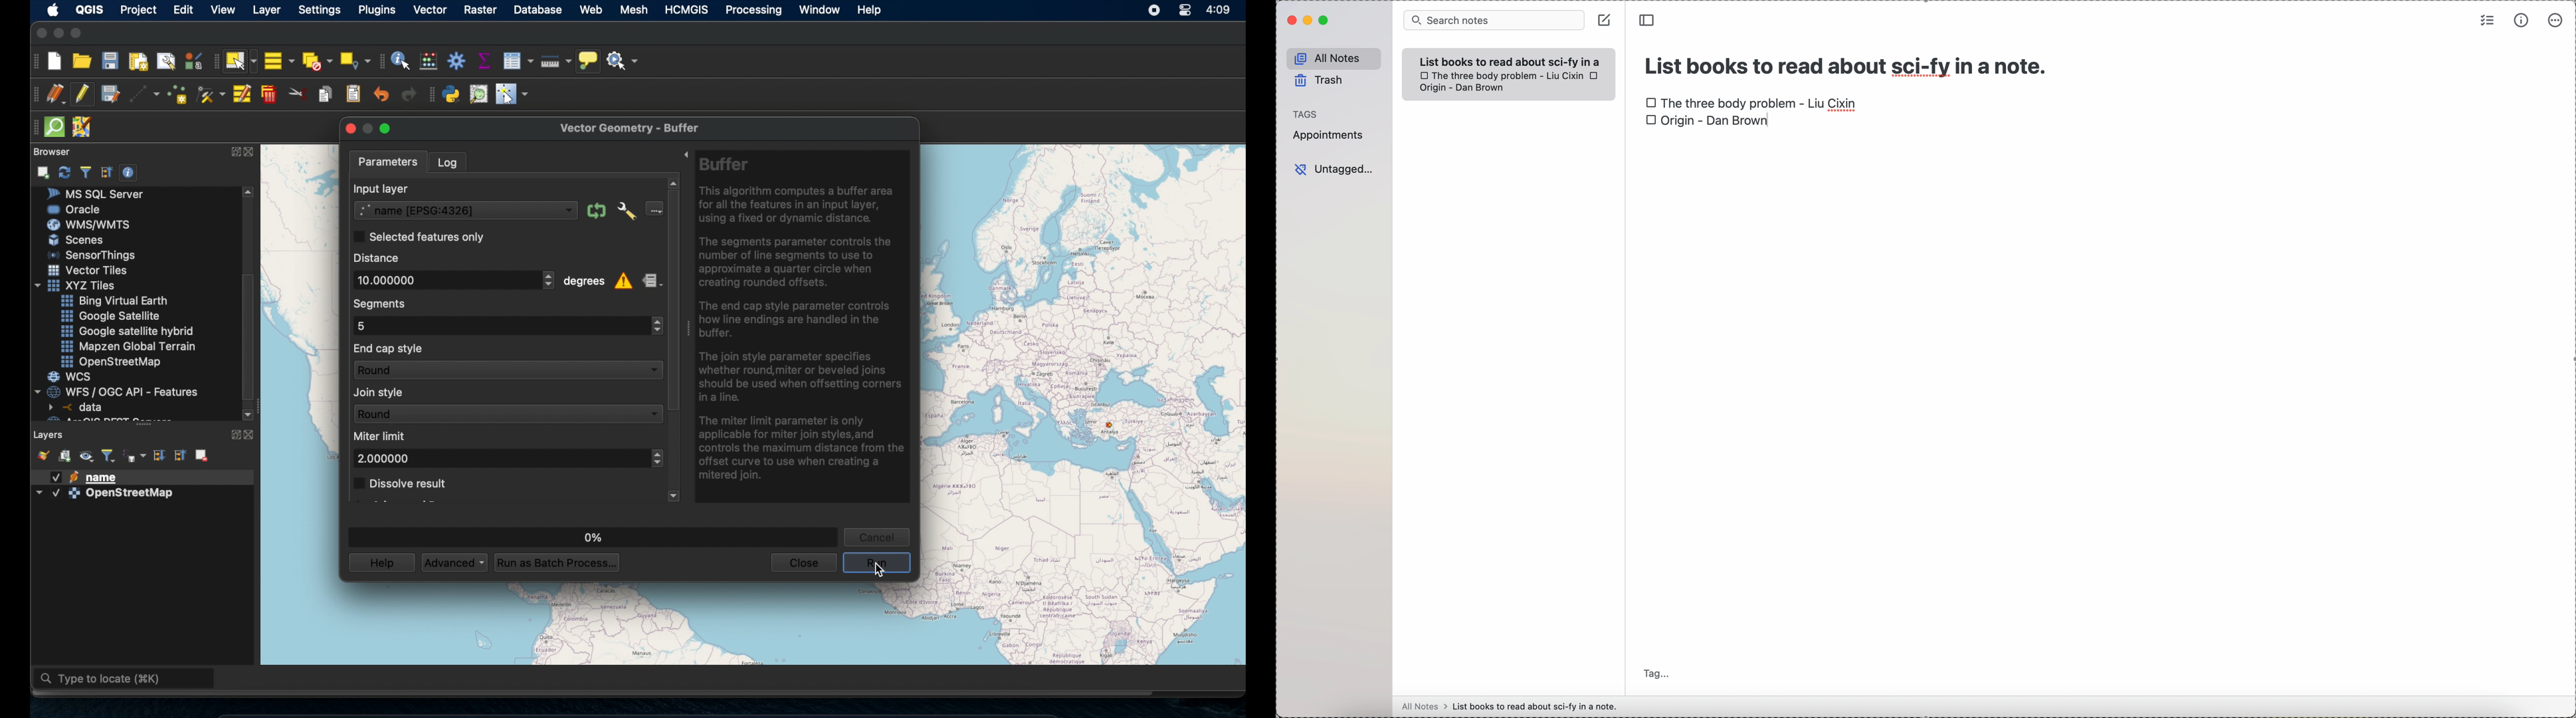  Describe the element at coordinates (348, 129) in the screenshot. I see `close` at that location.